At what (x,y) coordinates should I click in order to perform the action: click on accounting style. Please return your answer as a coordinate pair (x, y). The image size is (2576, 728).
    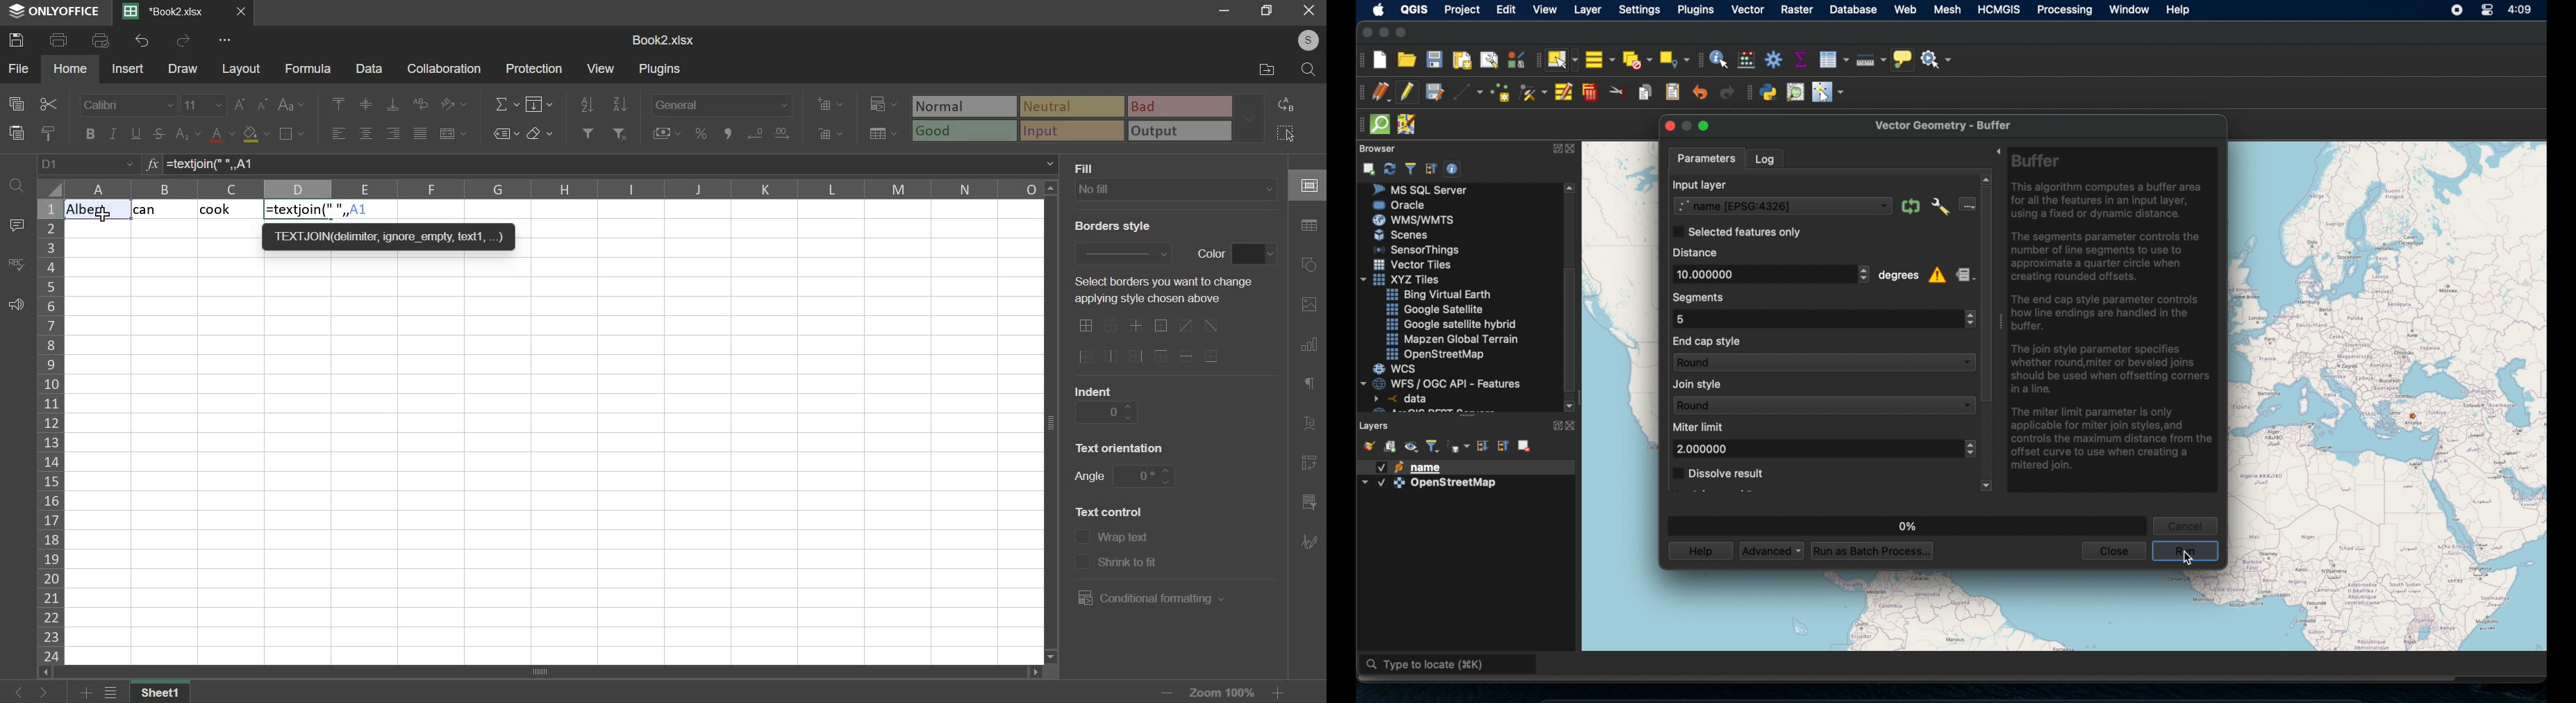
    Looking at the image, I should click on (667, 133).